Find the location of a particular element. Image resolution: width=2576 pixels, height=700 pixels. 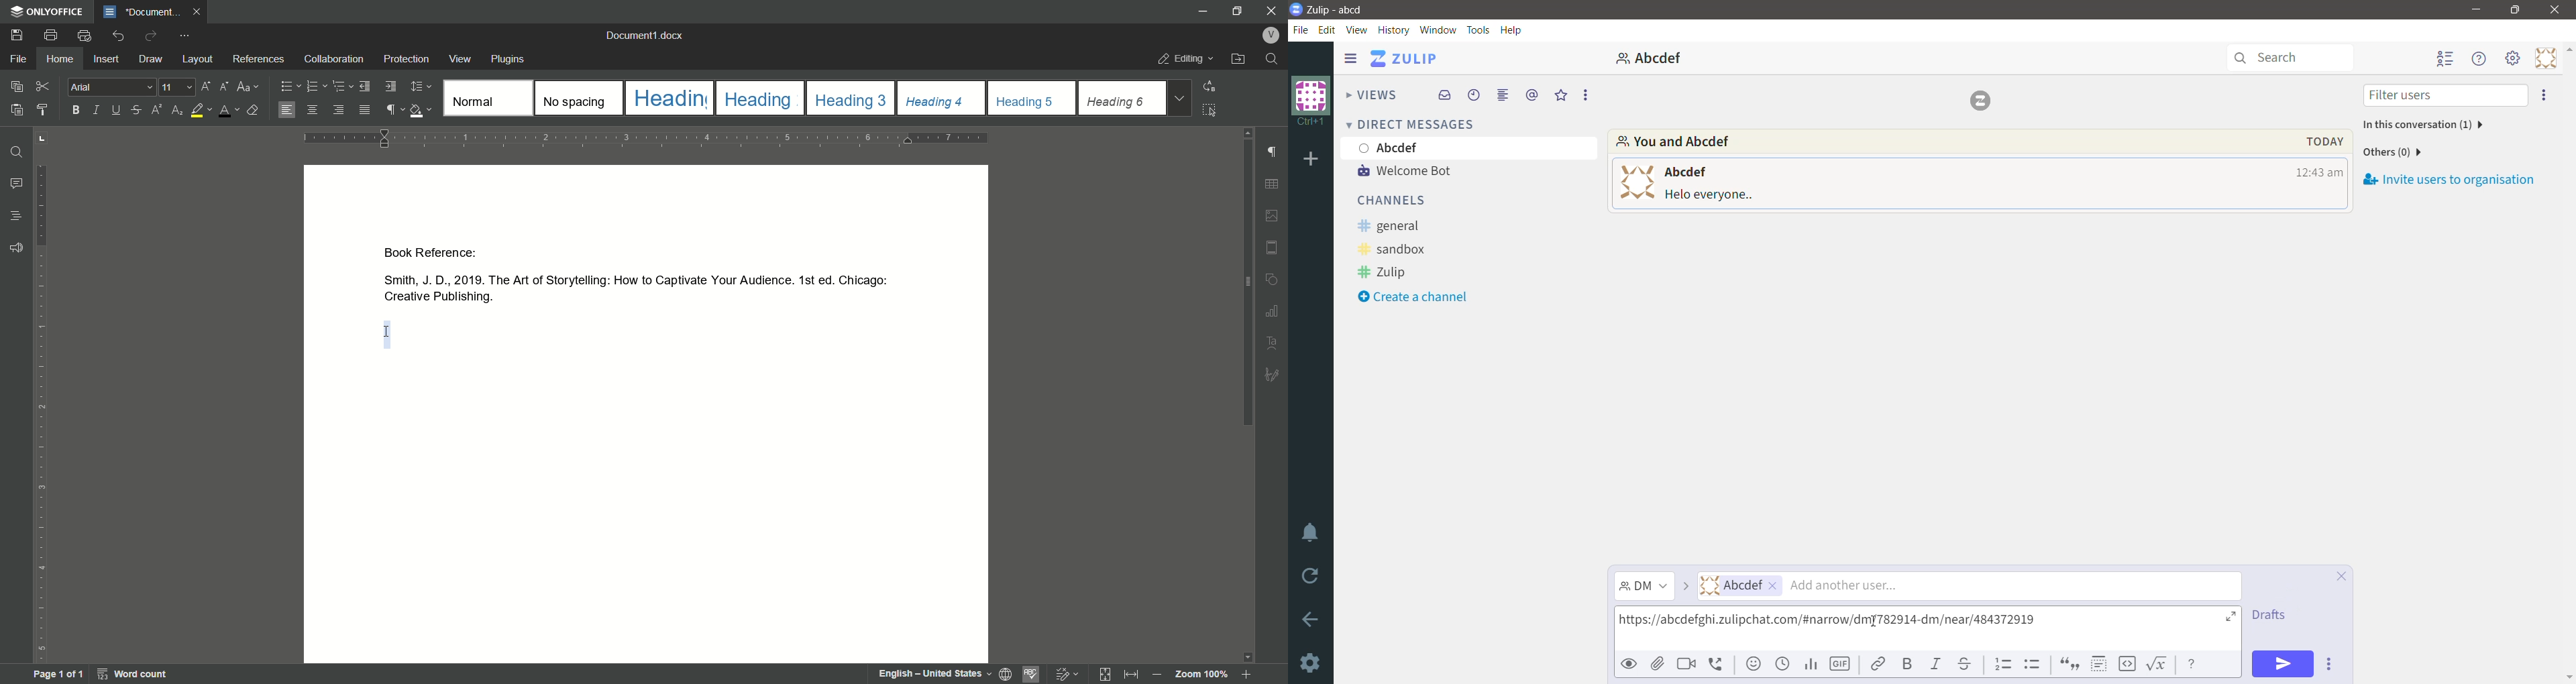

close is located at coordinates (1273, 10).